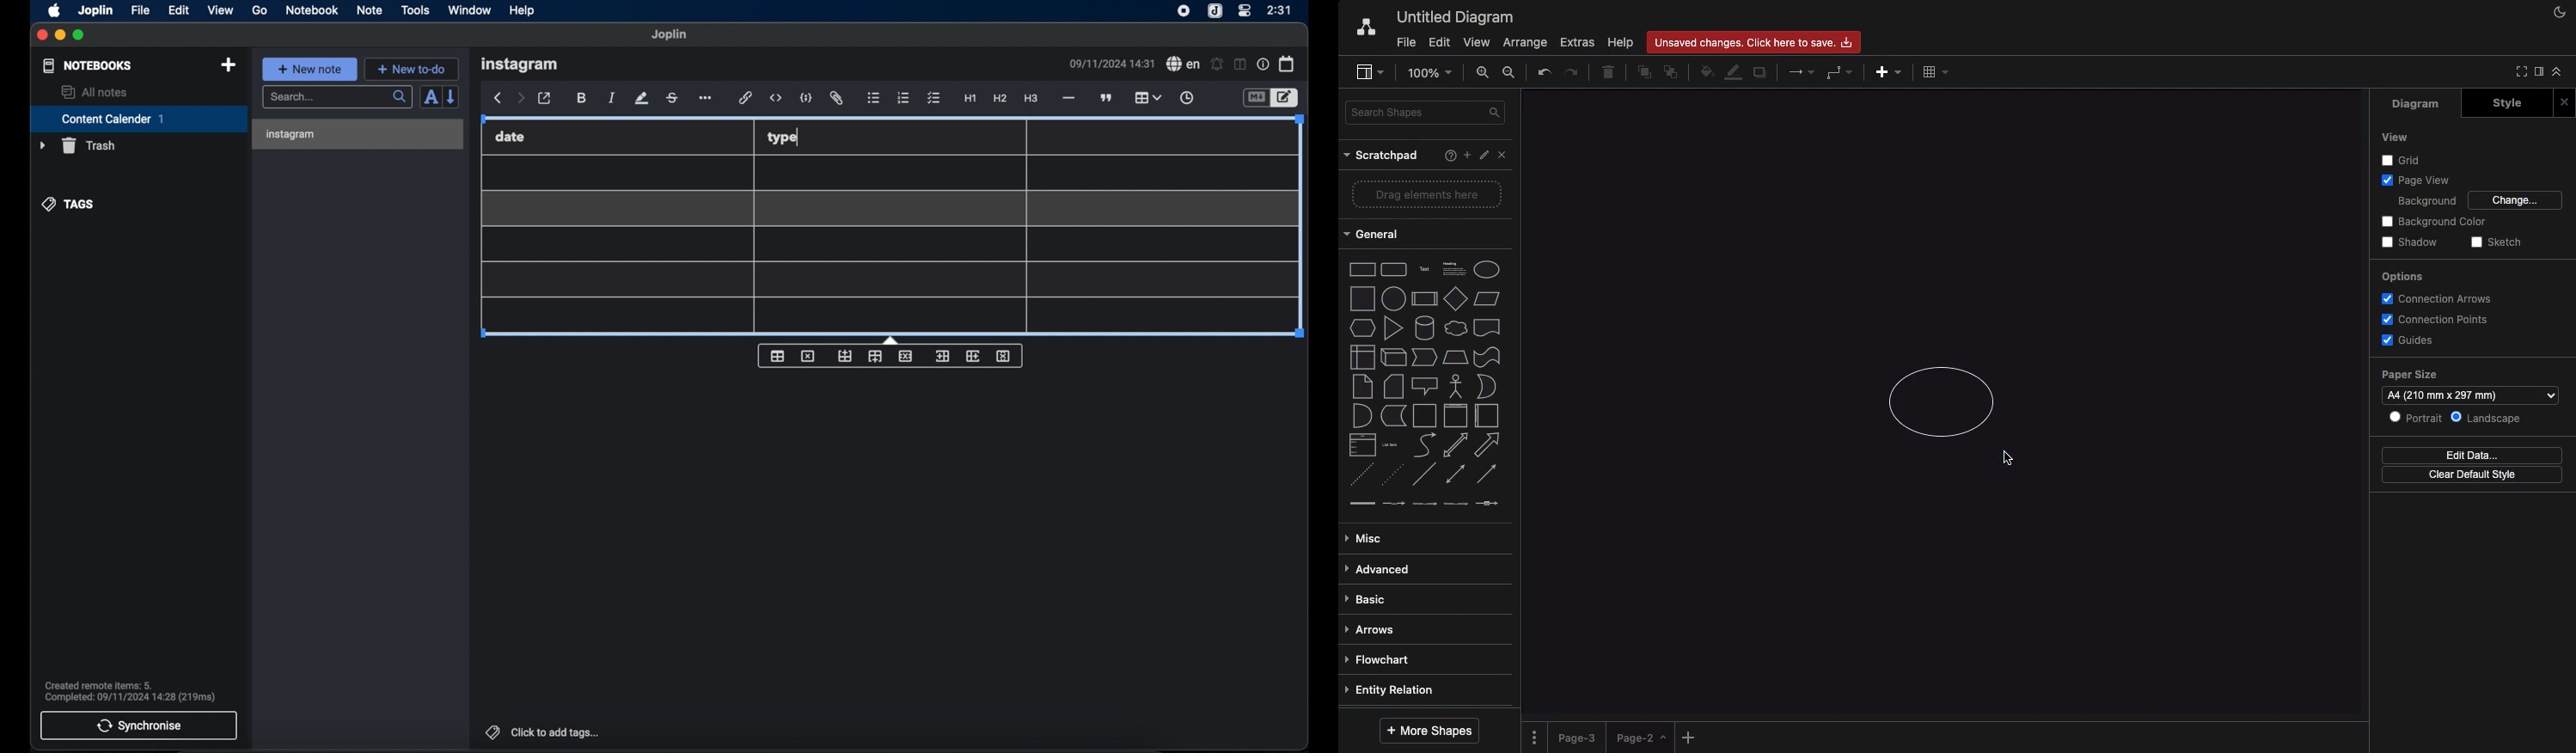 The width and height of the screenshot is (2576, 756). I want to click on curve, so click(1425, 444).